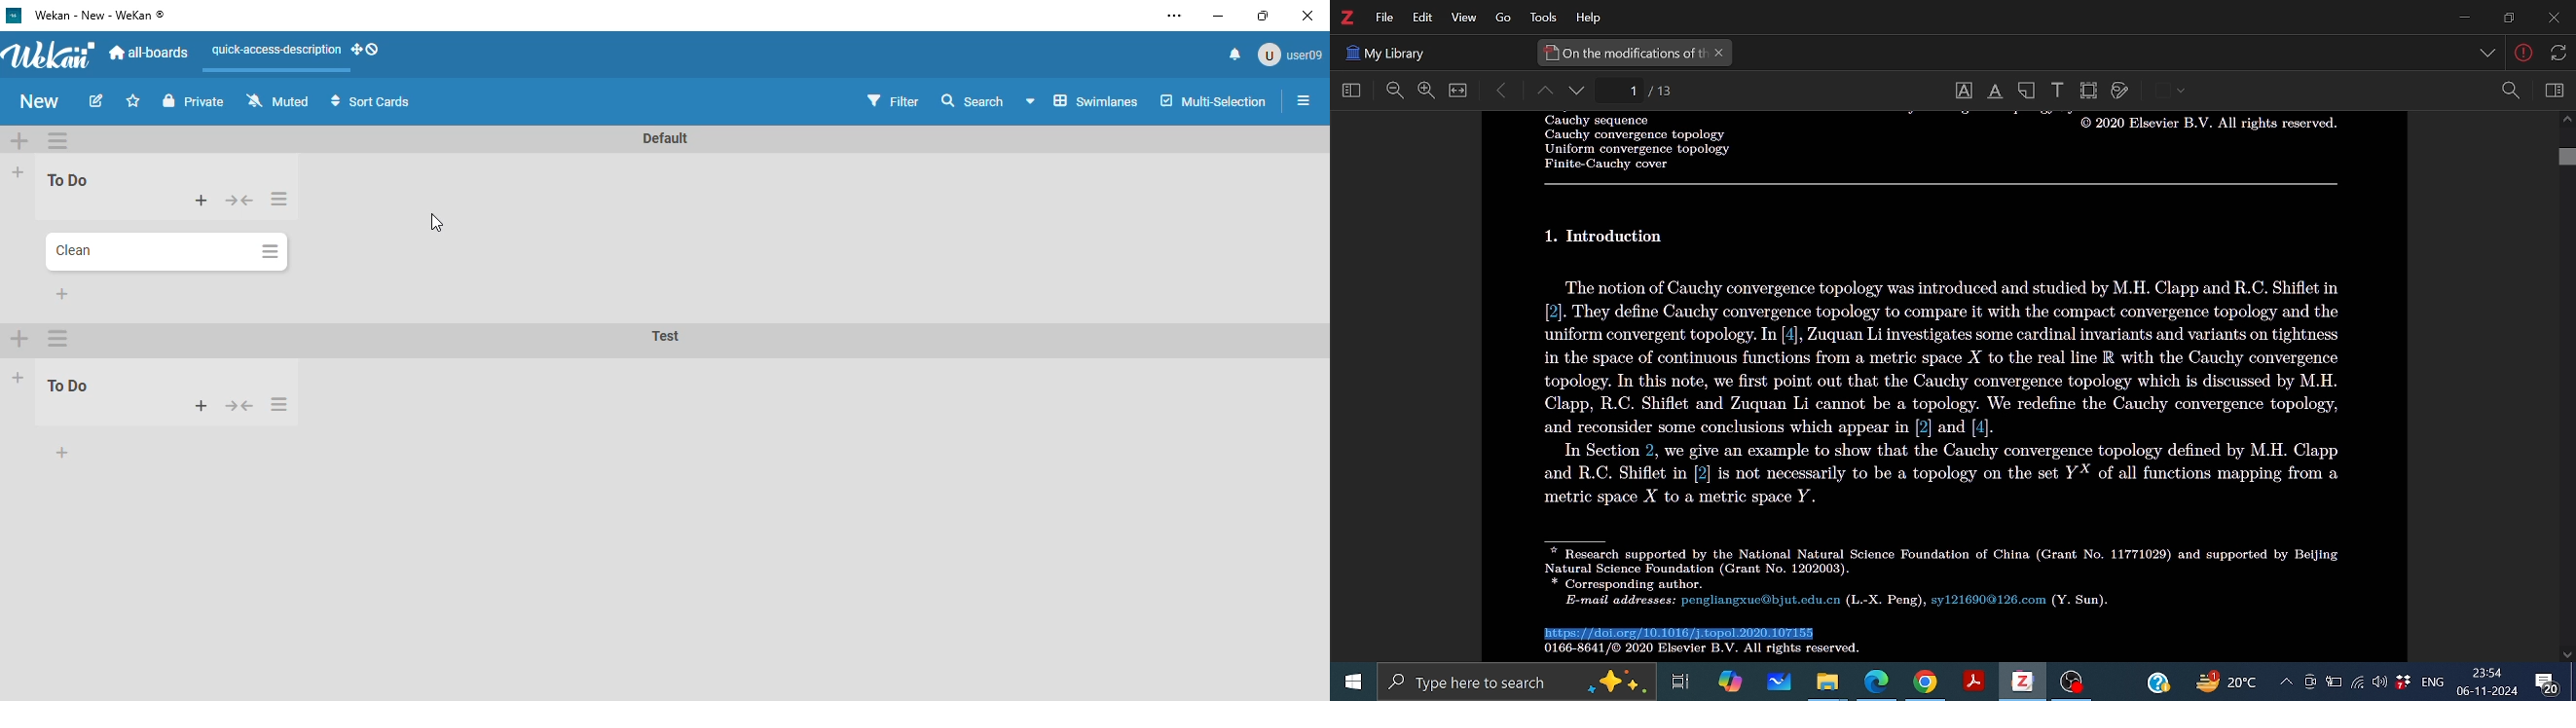 The height and width of the screenshot is (728, 2576). I want to click on Adobe reader, so click(1972, 683).